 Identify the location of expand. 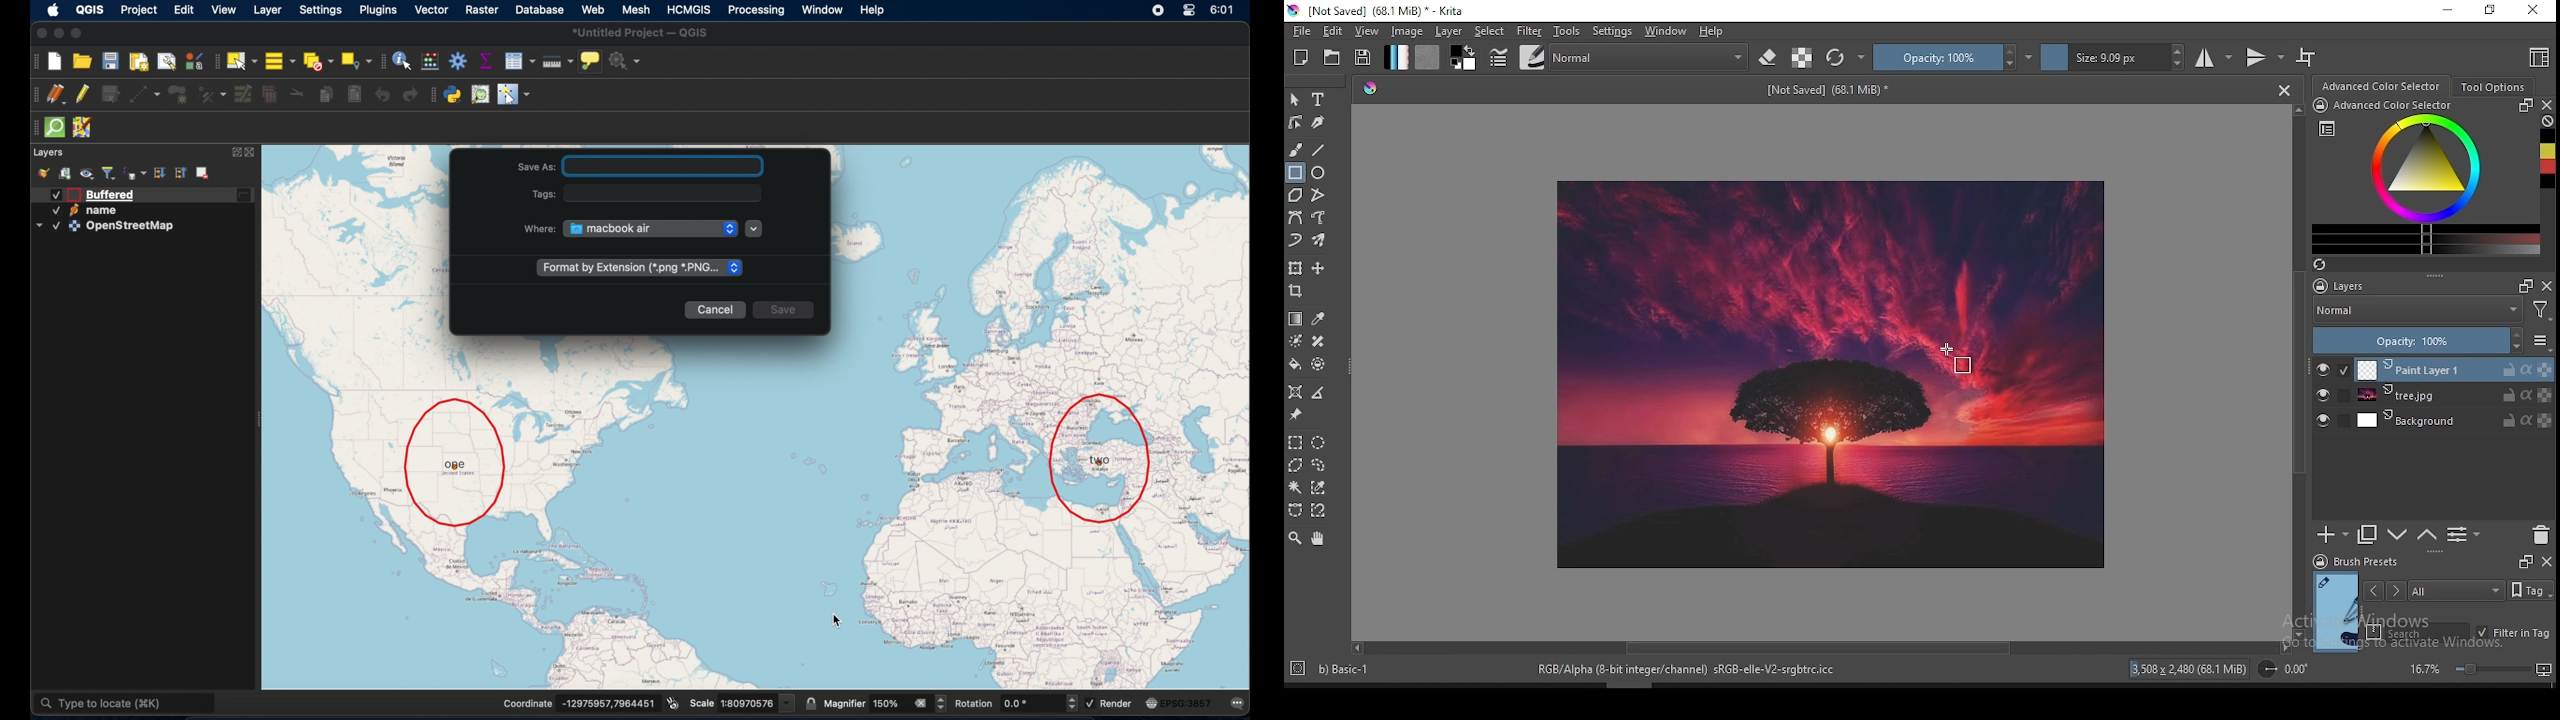
(235, 153).